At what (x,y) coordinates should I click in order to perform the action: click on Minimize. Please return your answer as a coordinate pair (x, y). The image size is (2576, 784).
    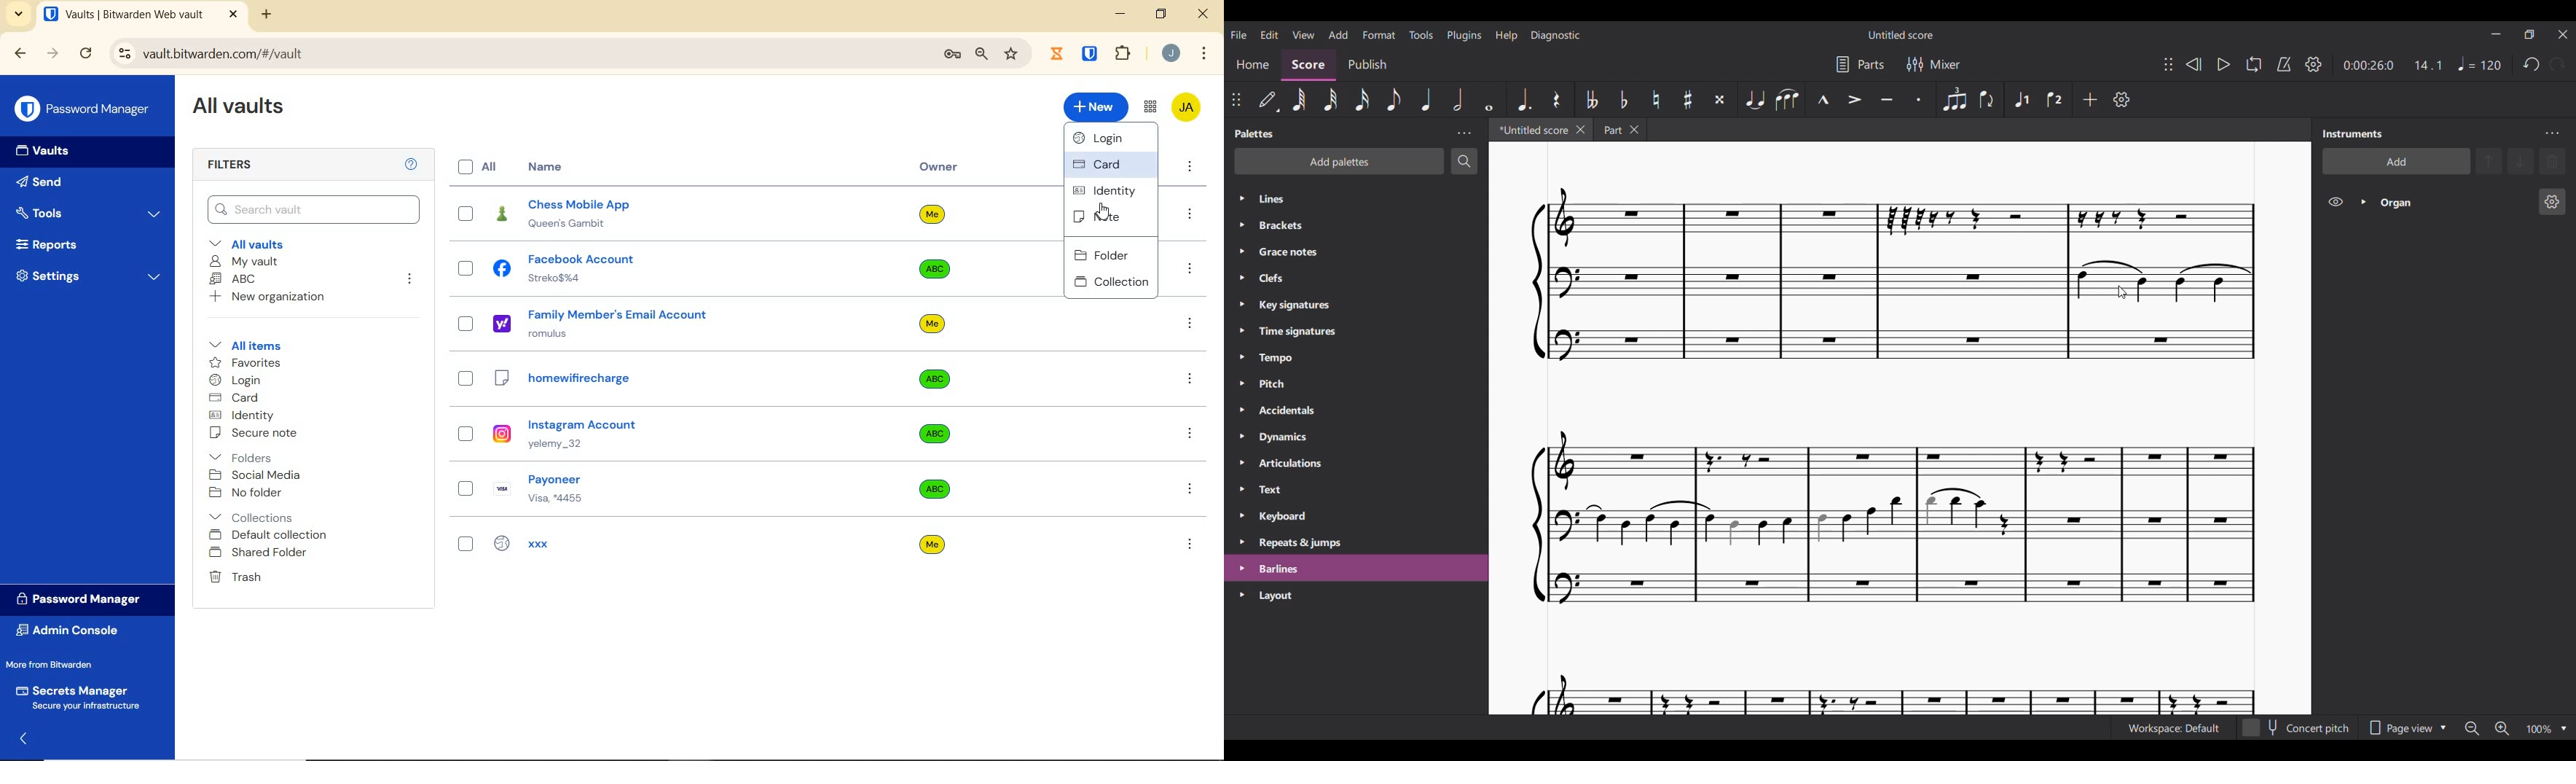
    Looking at the image, I should click on (2496, 34).